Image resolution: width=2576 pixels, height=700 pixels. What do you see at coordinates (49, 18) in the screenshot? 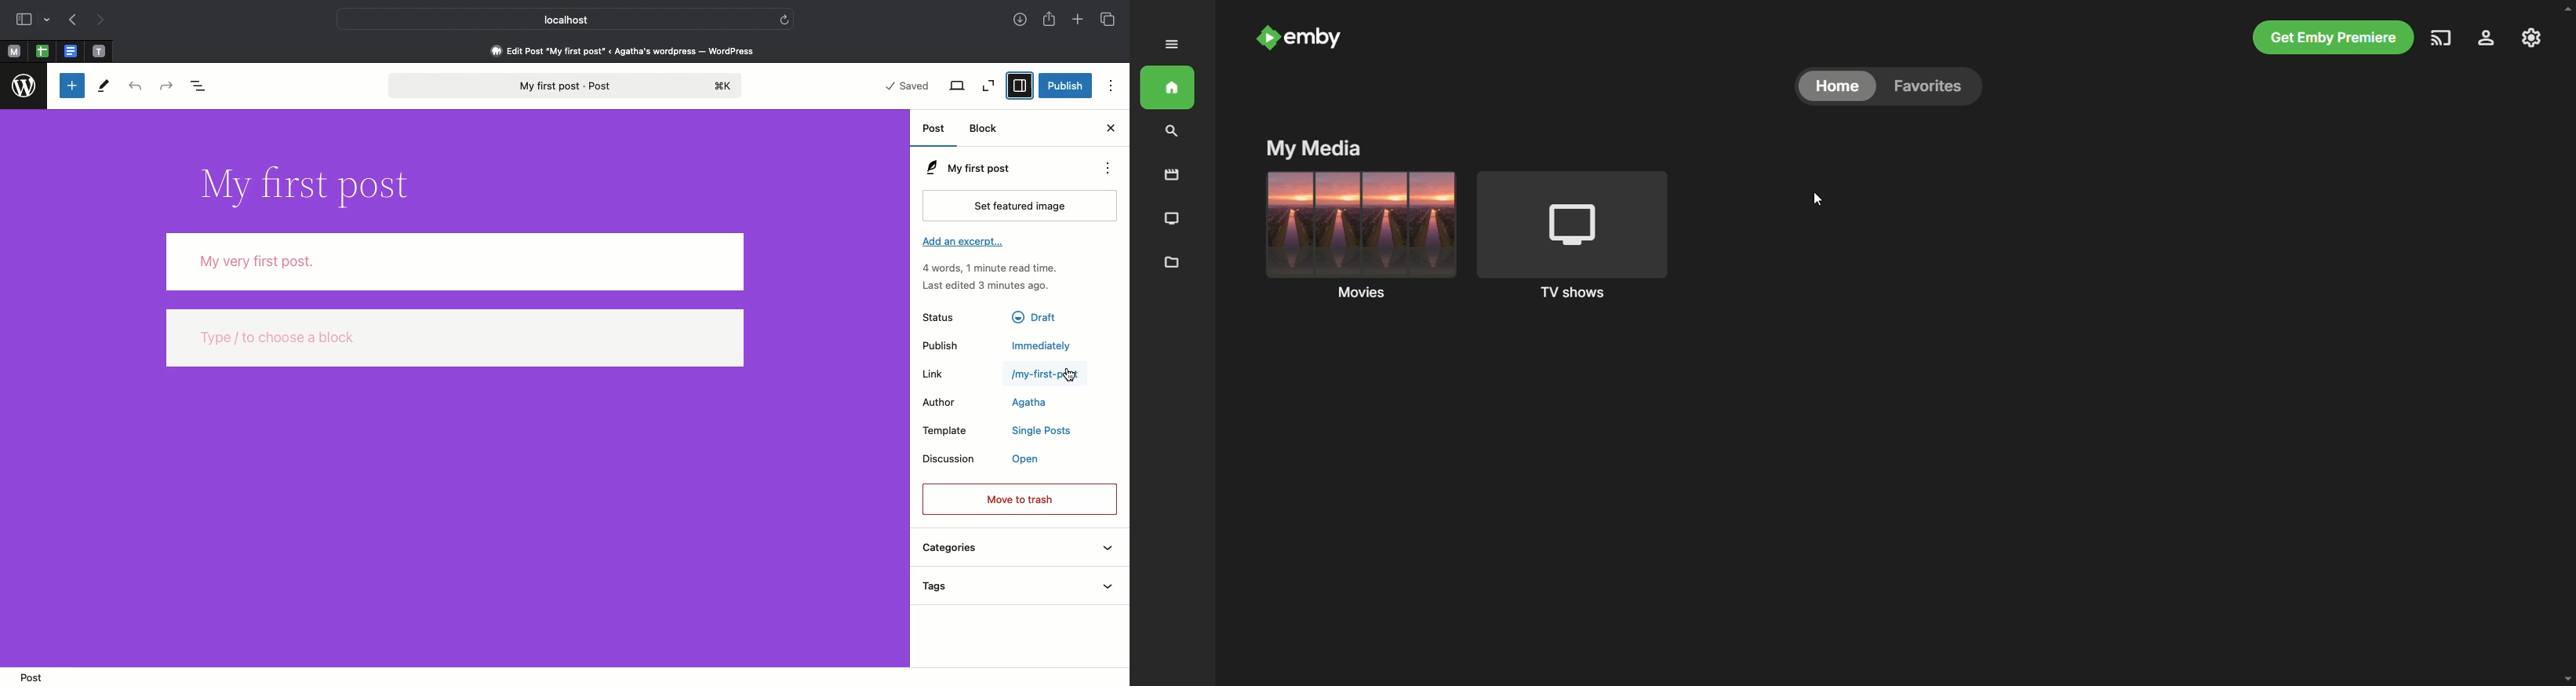
I see `drop-down` at bounding box center [49, 18].